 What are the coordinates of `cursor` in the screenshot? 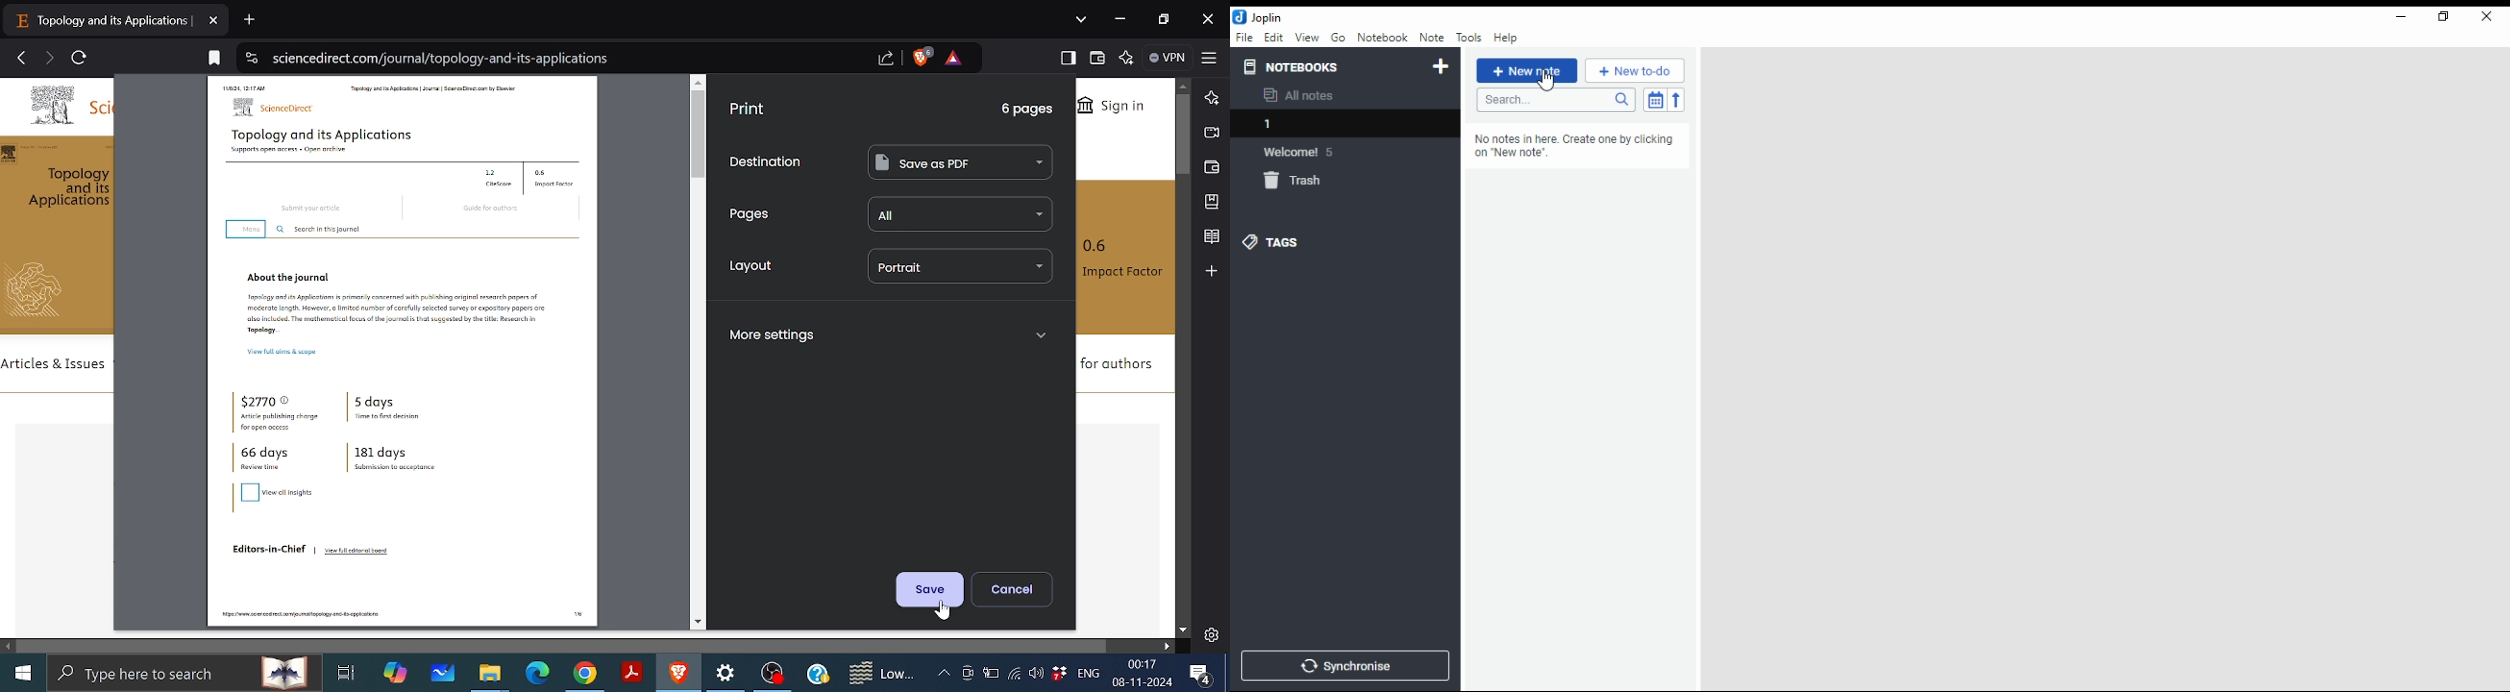 It's located at (1547, 82).